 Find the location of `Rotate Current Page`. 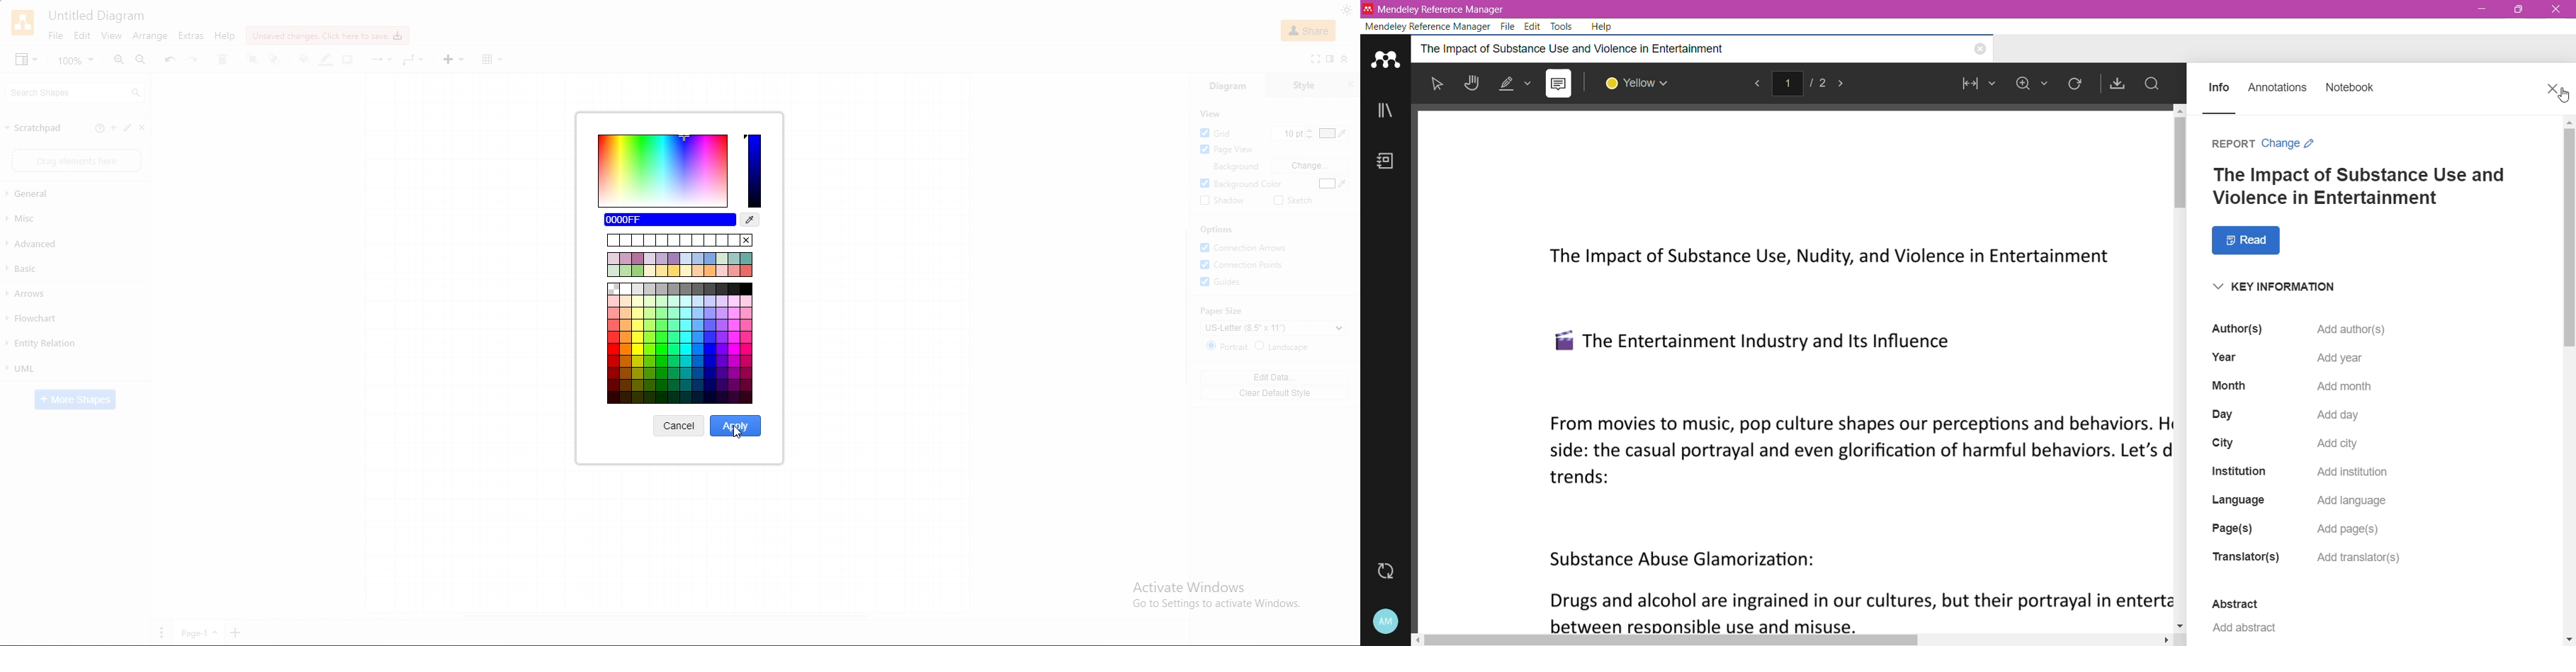

Rotate Current Page is located at coordinates (2075, 85).